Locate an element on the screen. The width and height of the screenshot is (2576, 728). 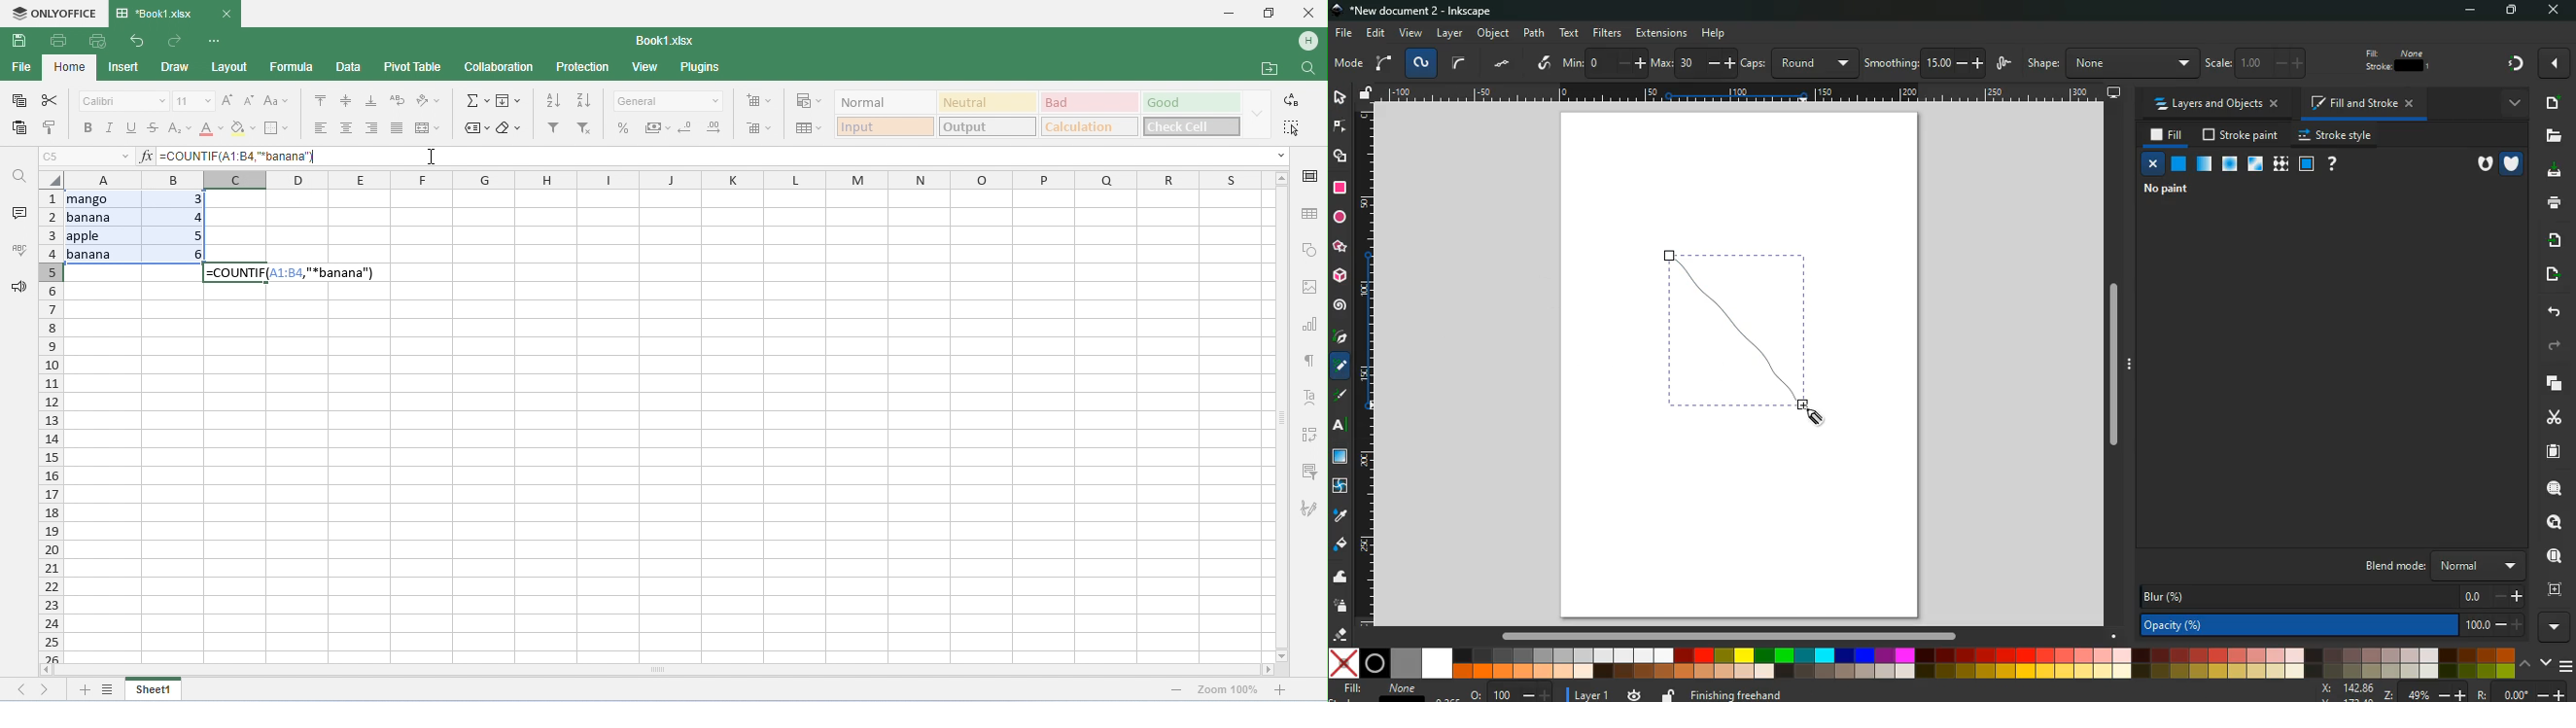
unlock is located at coordinates (1367, 93).